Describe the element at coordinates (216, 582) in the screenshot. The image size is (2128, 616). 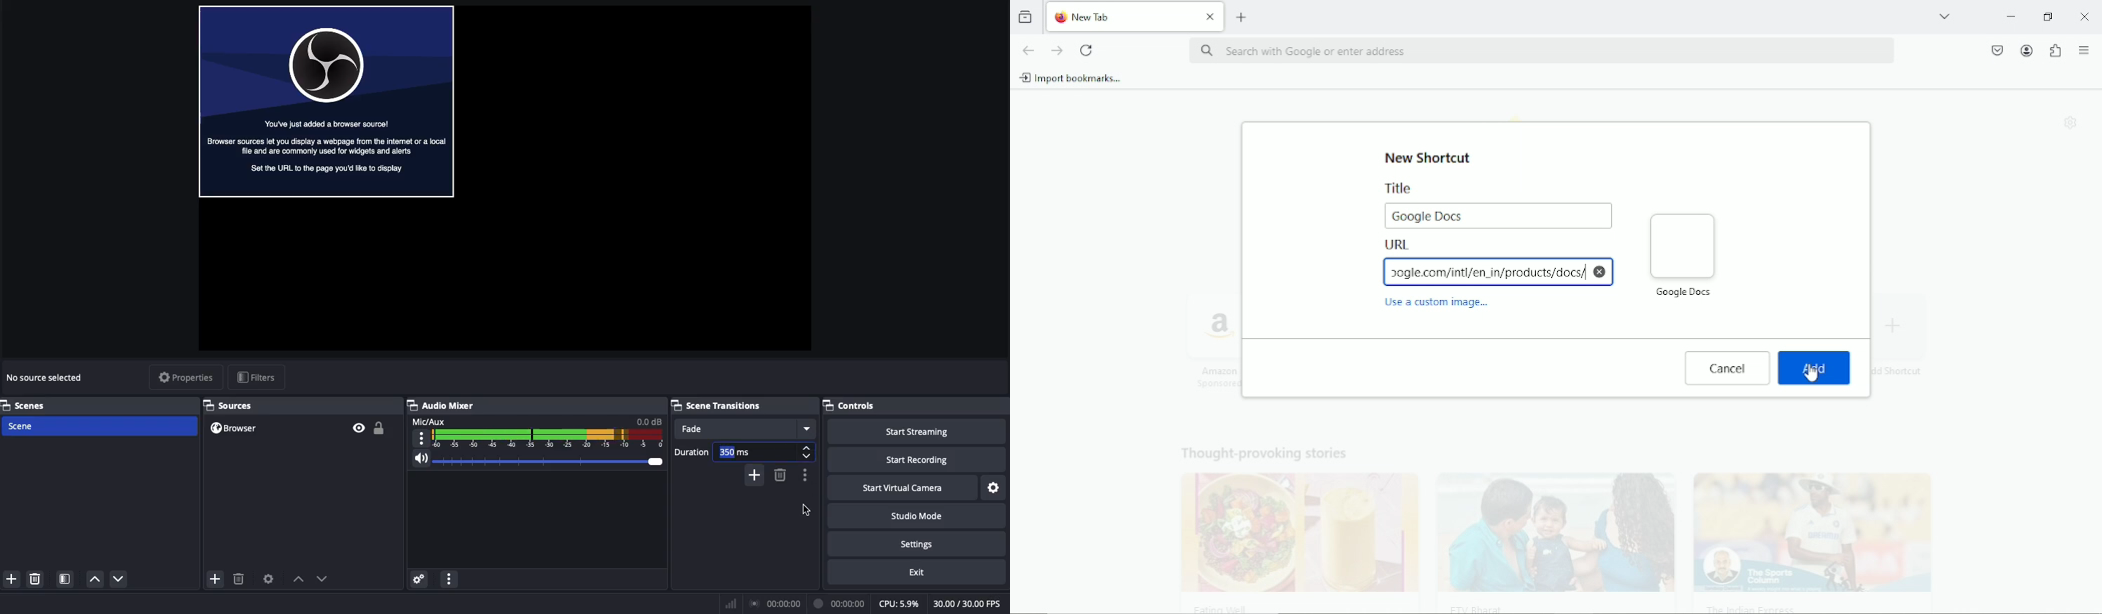
I see `add` at that location.